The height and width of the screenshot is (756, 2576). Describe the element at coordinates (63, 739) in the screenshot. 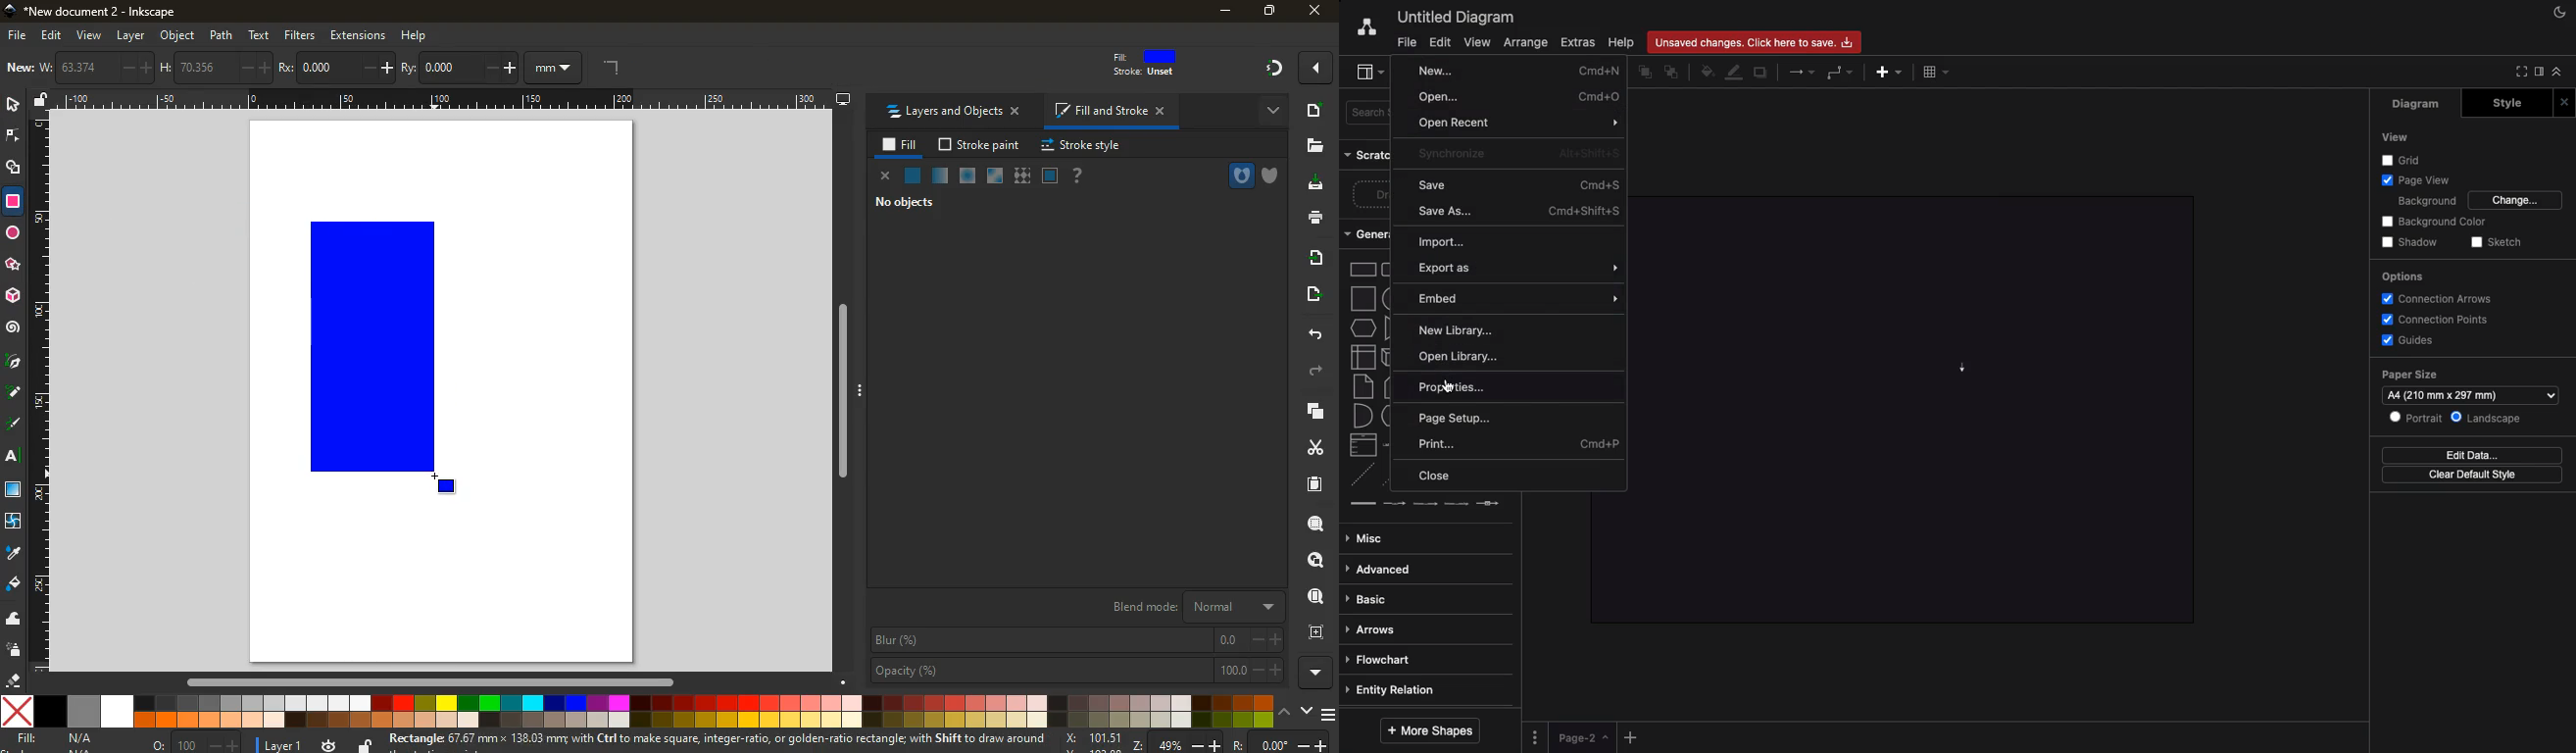

I see `fill` at that location.